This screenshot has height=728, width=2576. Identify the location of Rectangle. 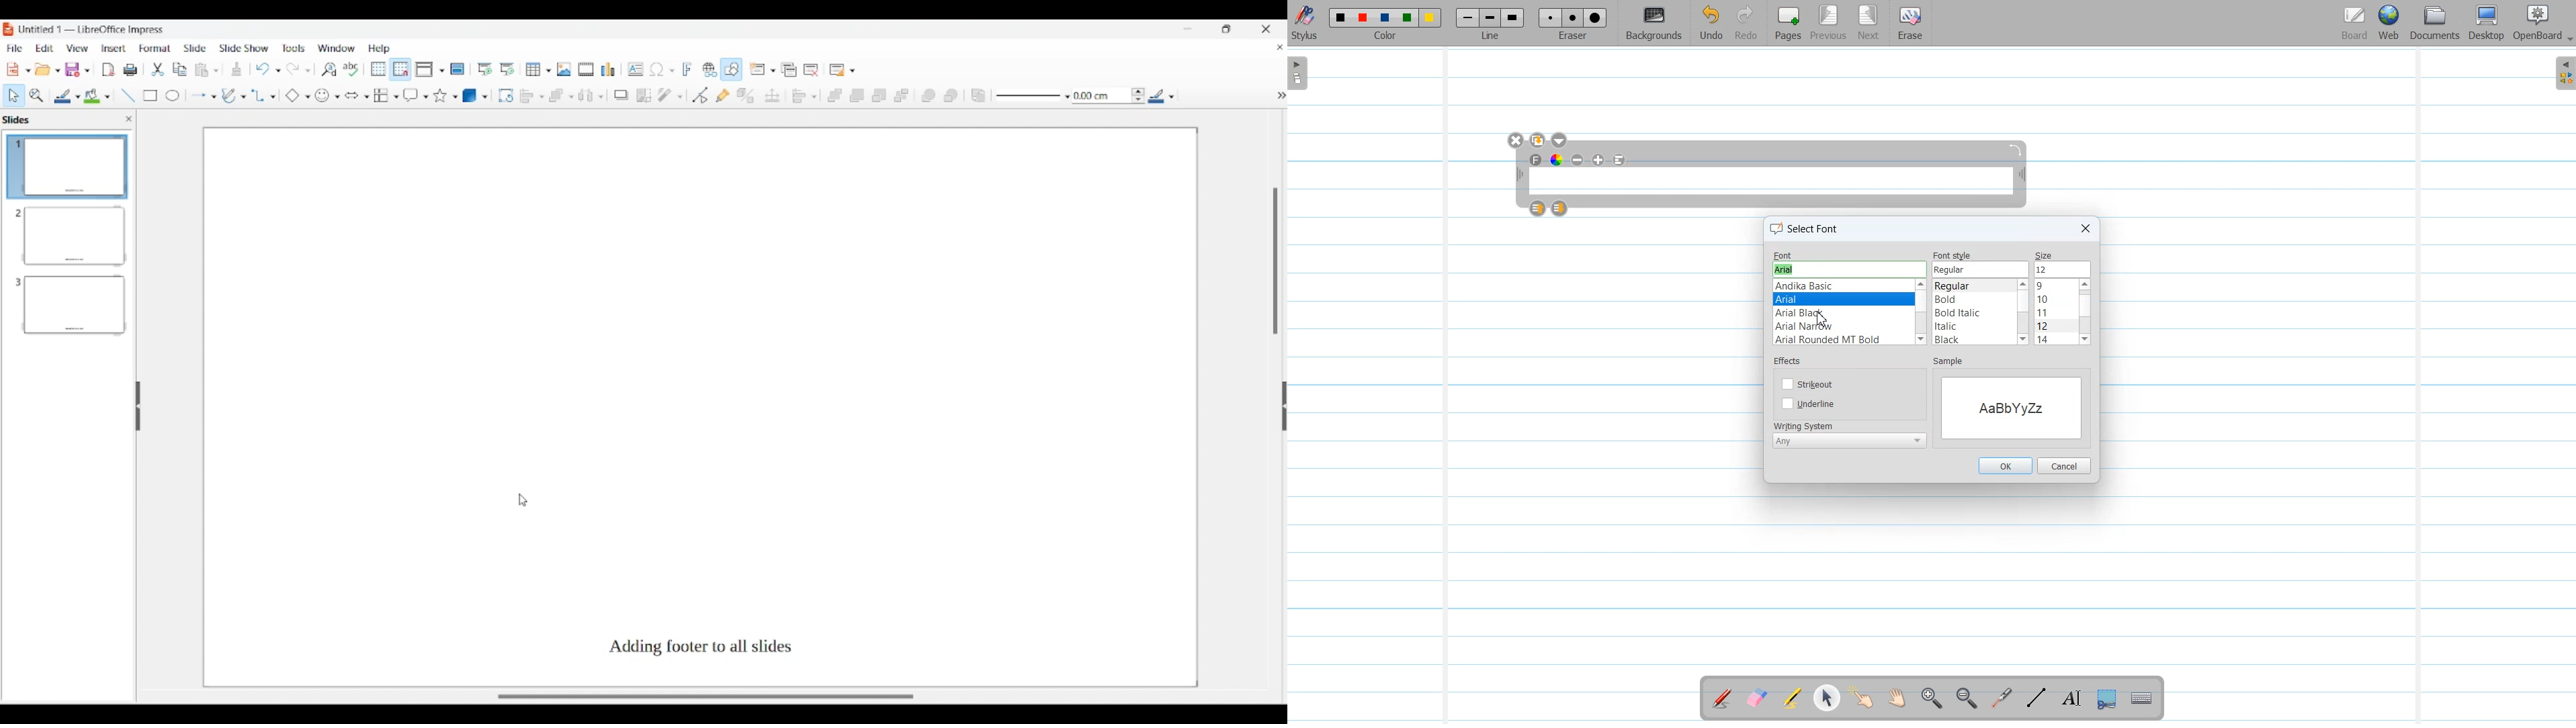
(146, 94).